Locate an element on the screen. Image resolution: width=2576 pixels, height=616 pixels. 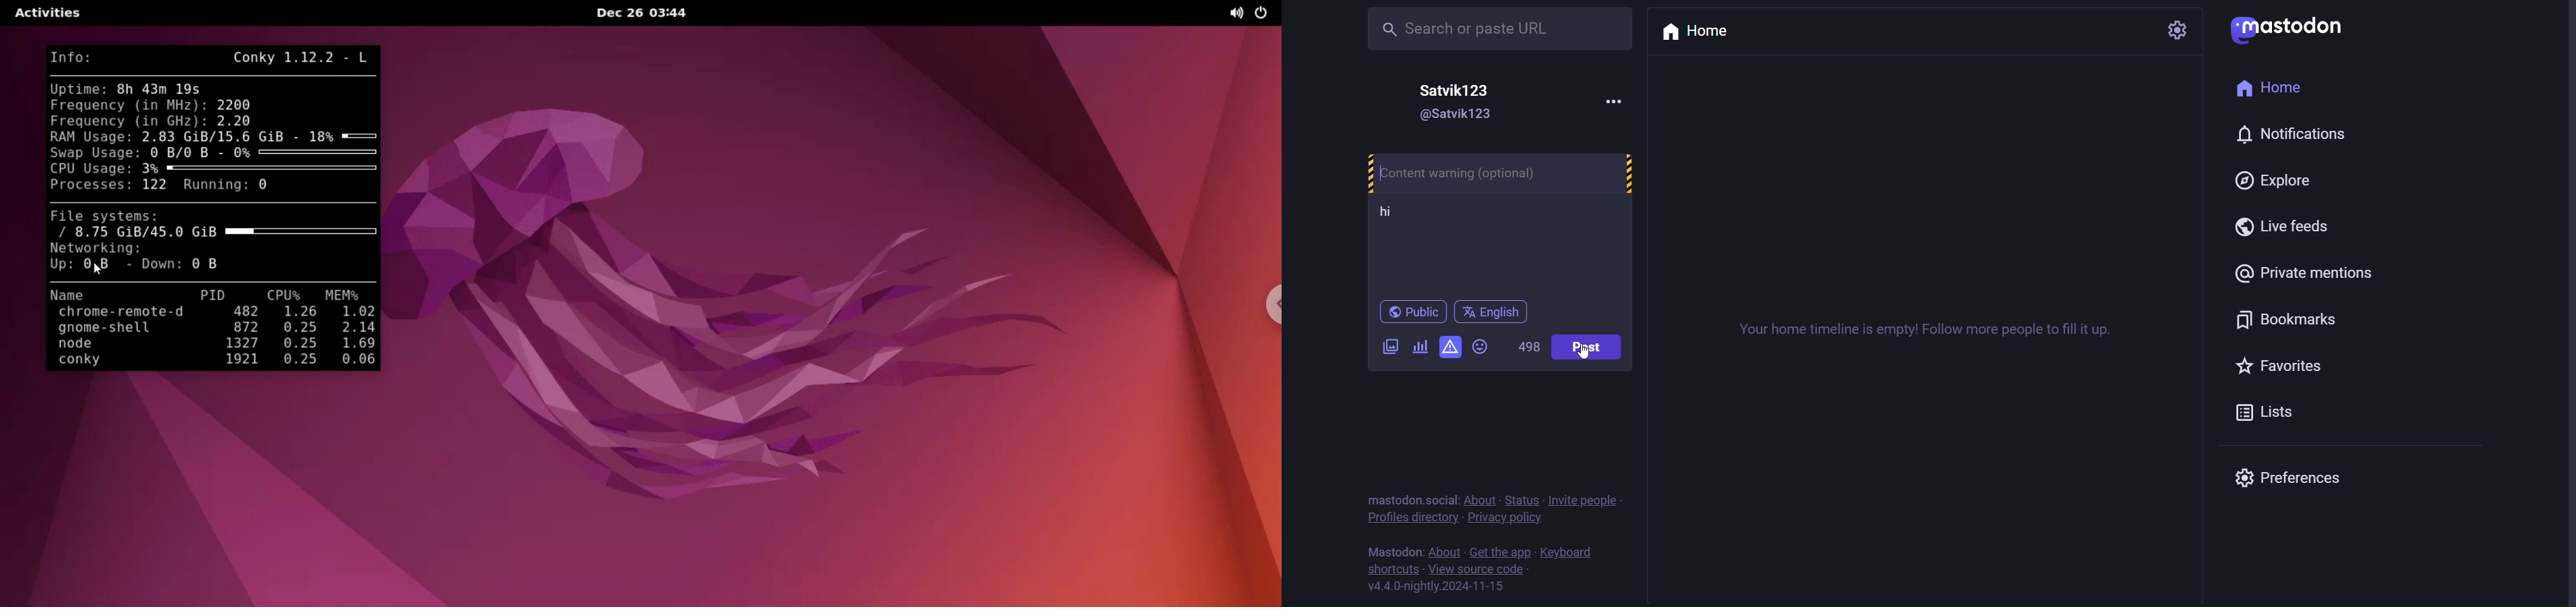
source code is located at coordinates (1478, 571).